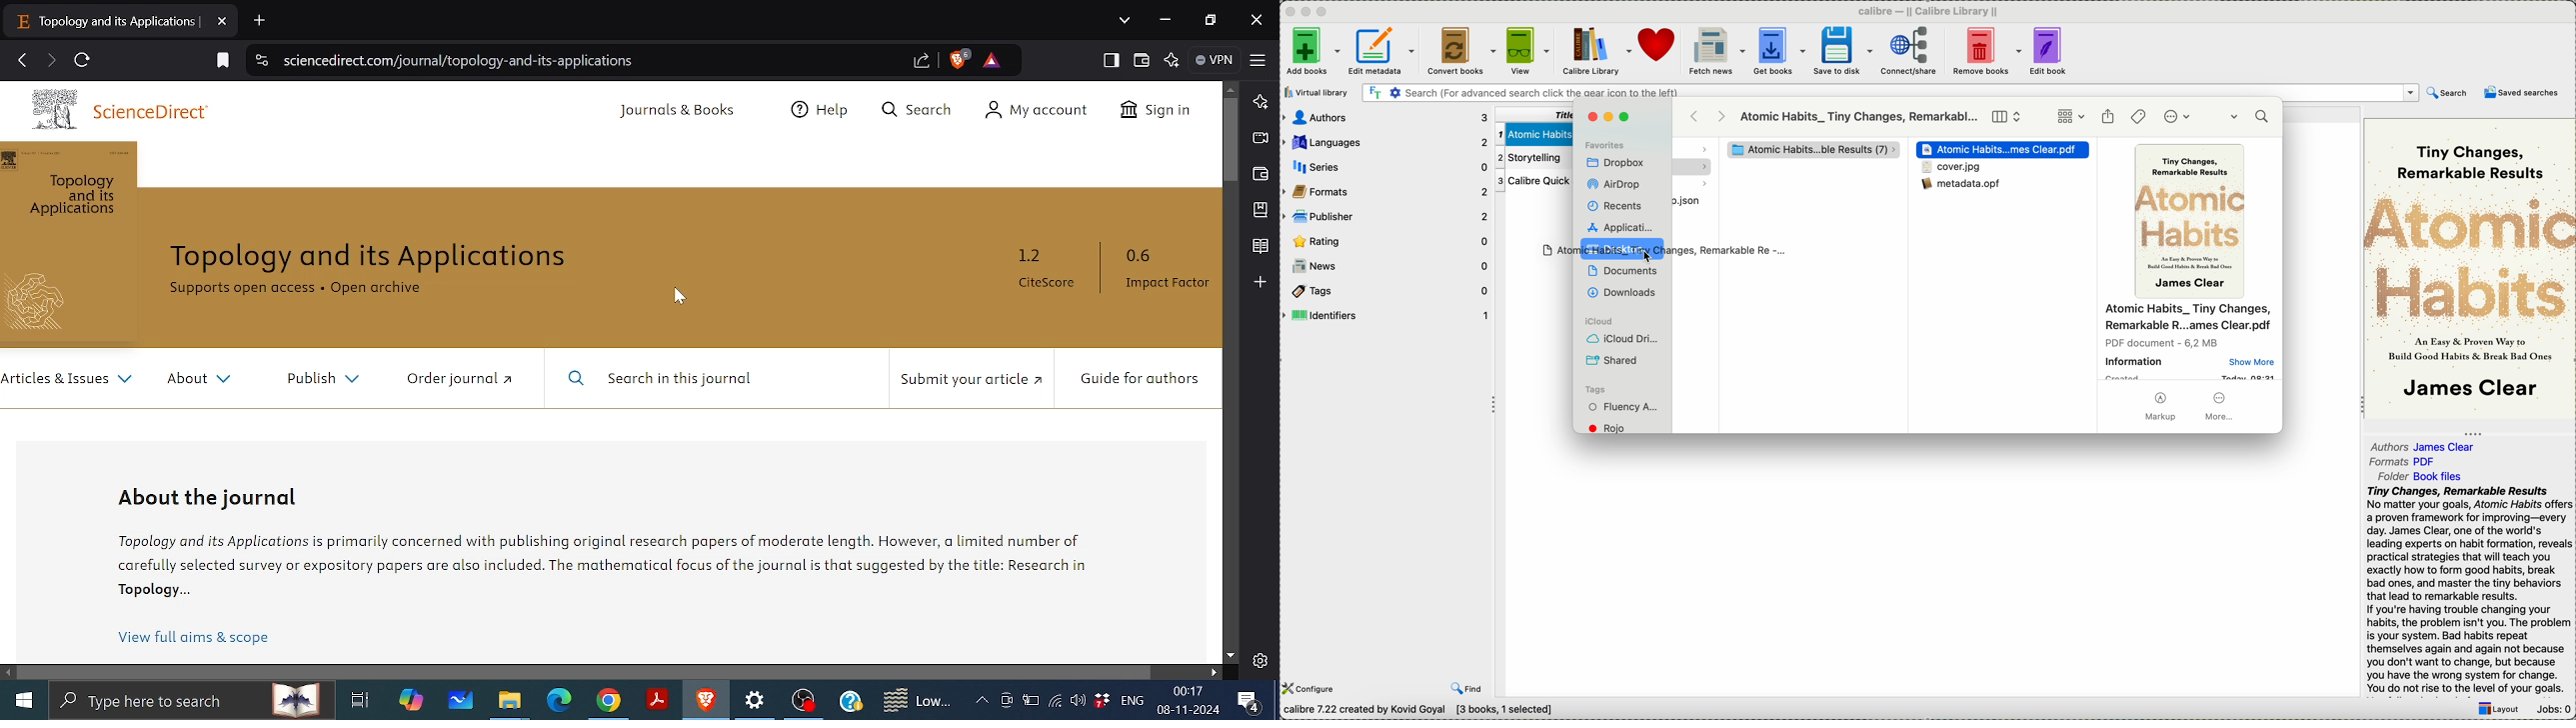  What do you see at coordinates (1386, 315) in the screenshot?
I see `identifiers` at bounding box center [1386, 315].